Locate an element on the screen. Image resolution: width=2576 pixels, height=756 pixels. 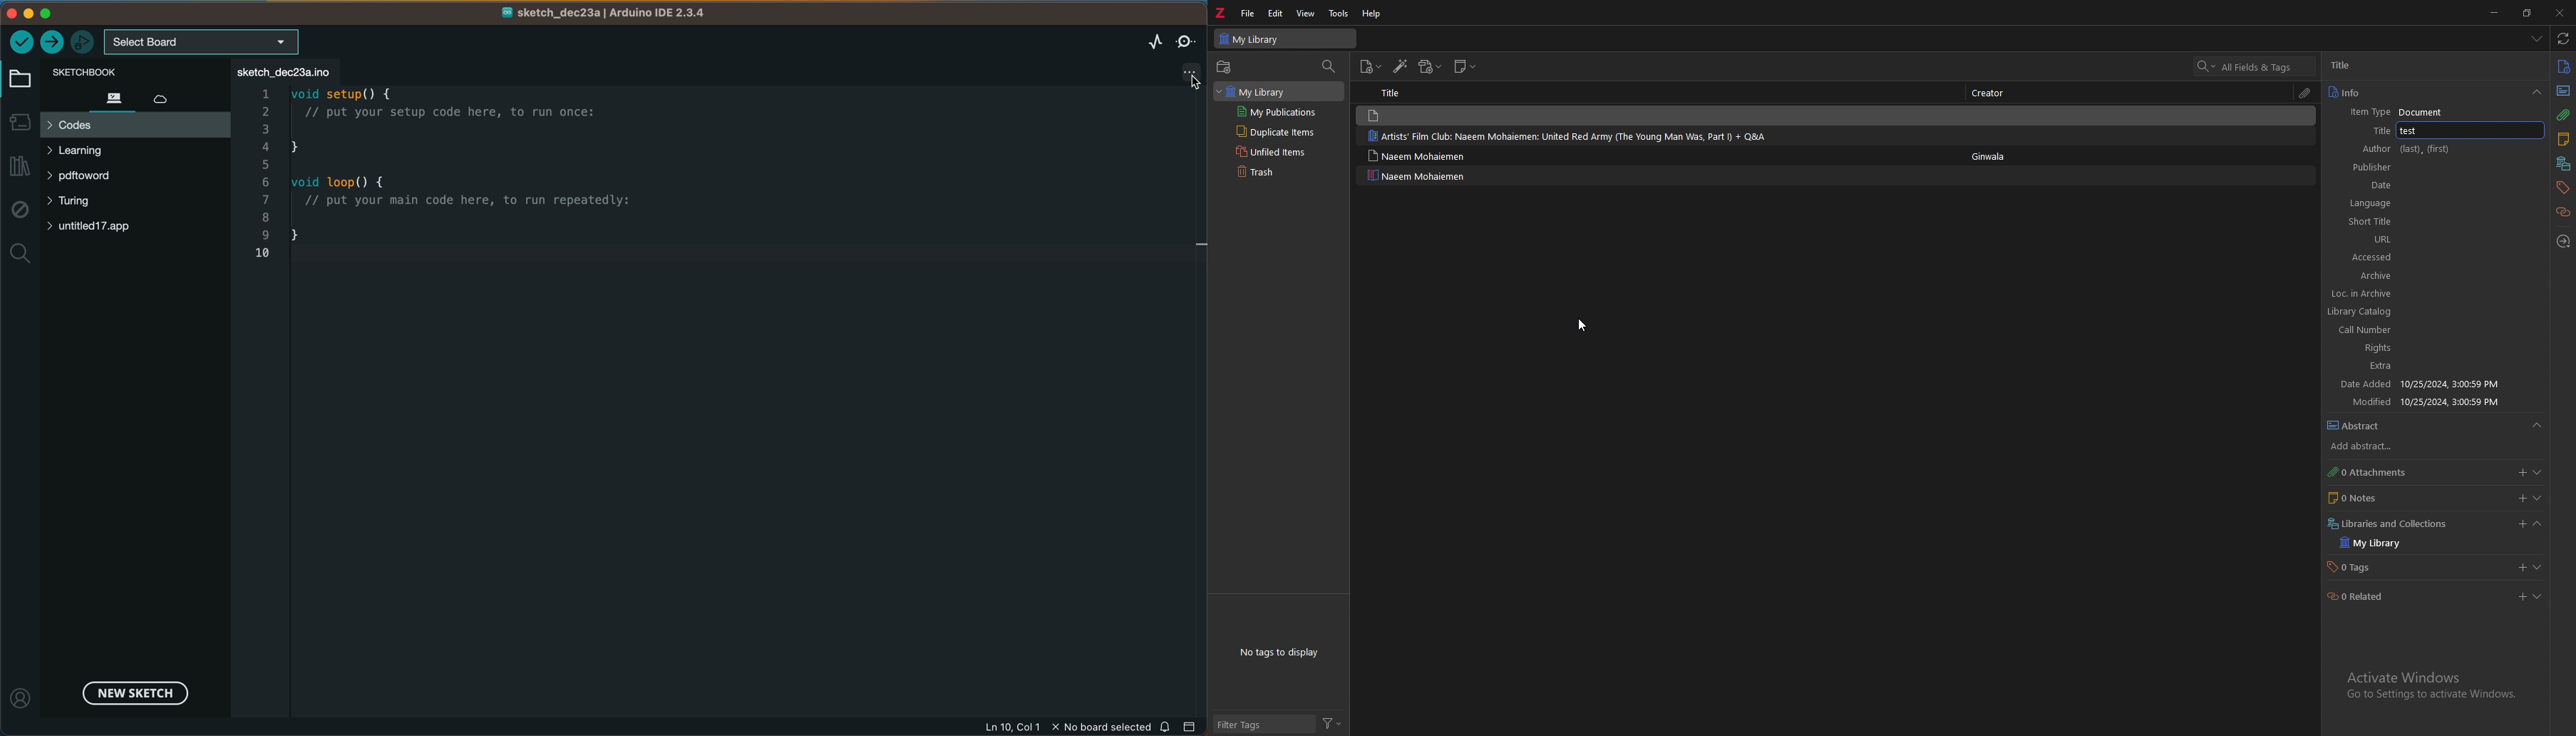
profile is located at coordinates (22, 693).